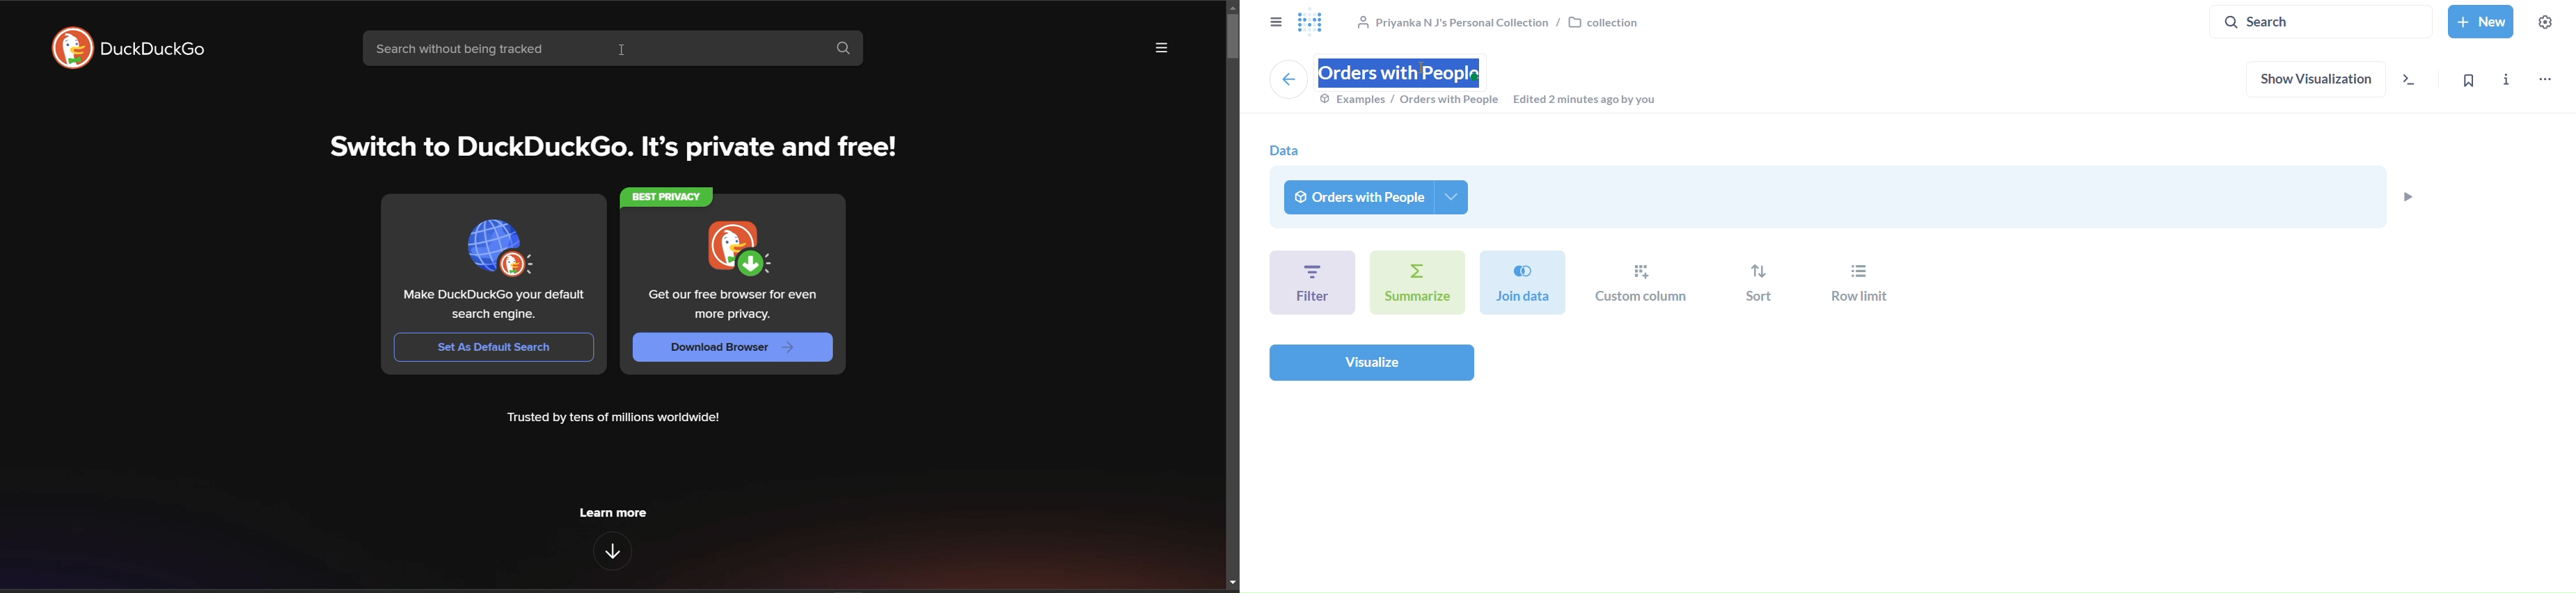 The image size is (2576, 616). Describe the element at coordinates (1231, 39) in the screenshot. I see `vertical scroll bar` at that location.